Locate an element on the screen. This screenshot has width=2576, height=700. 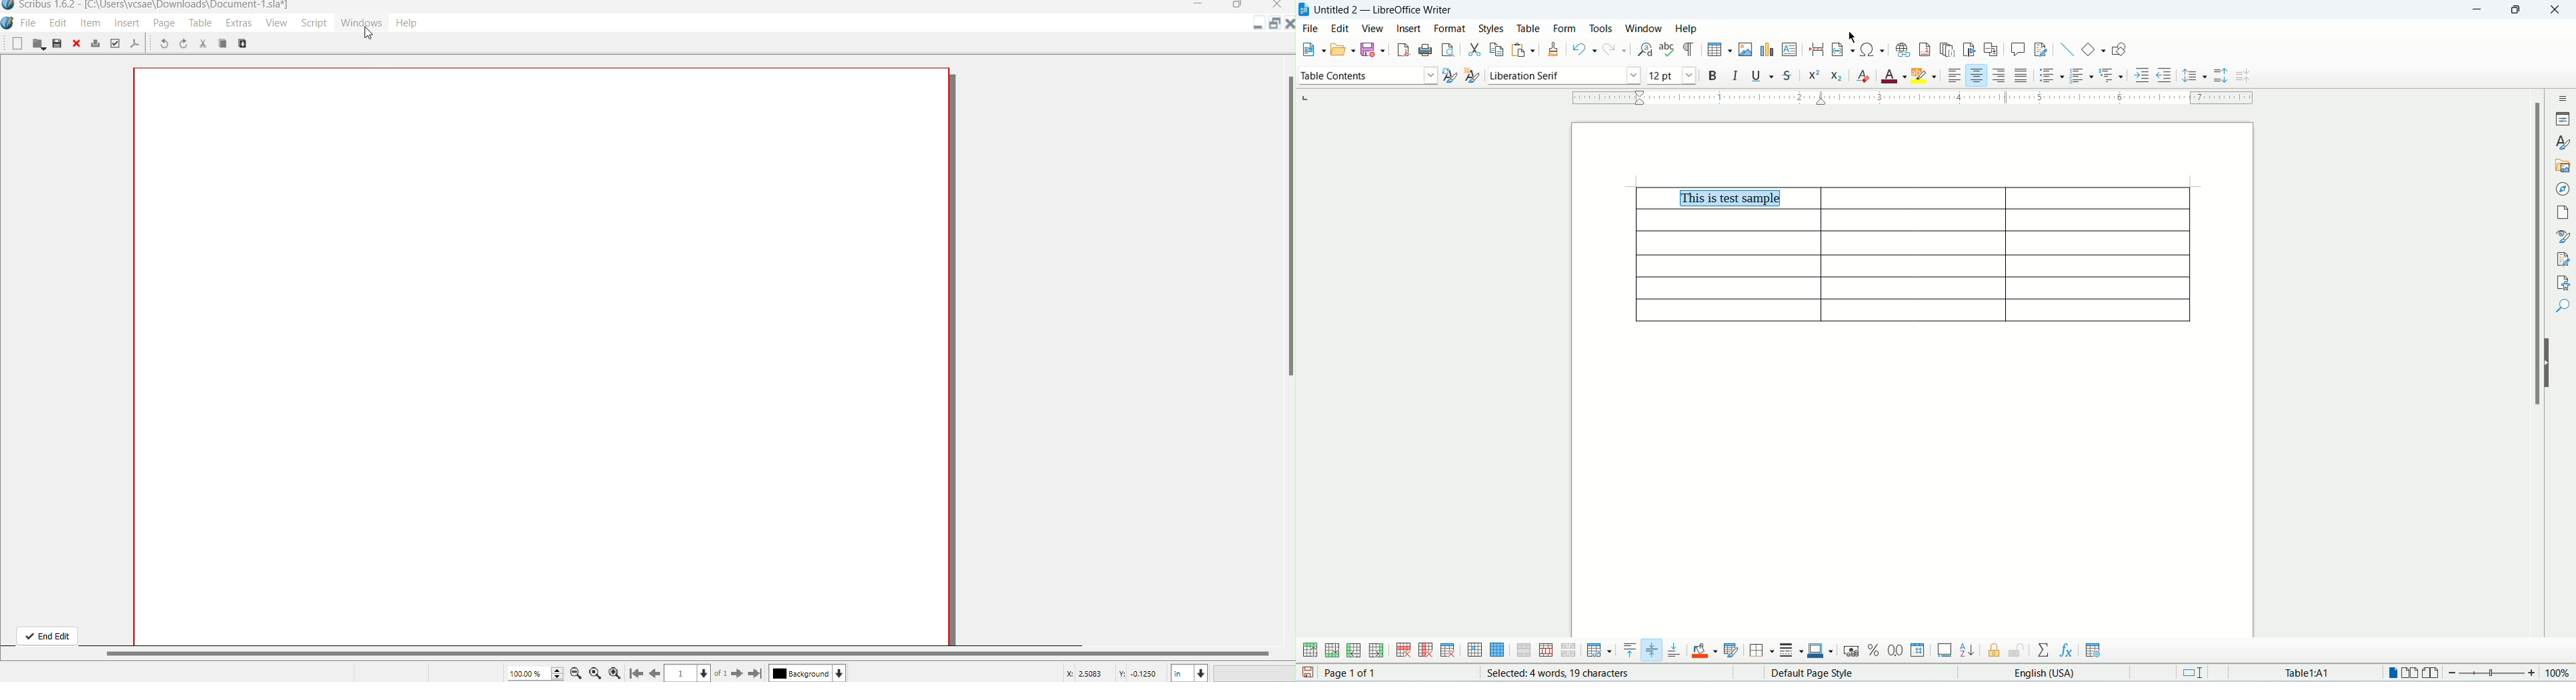
border color is located at coordinates (1821, 652).